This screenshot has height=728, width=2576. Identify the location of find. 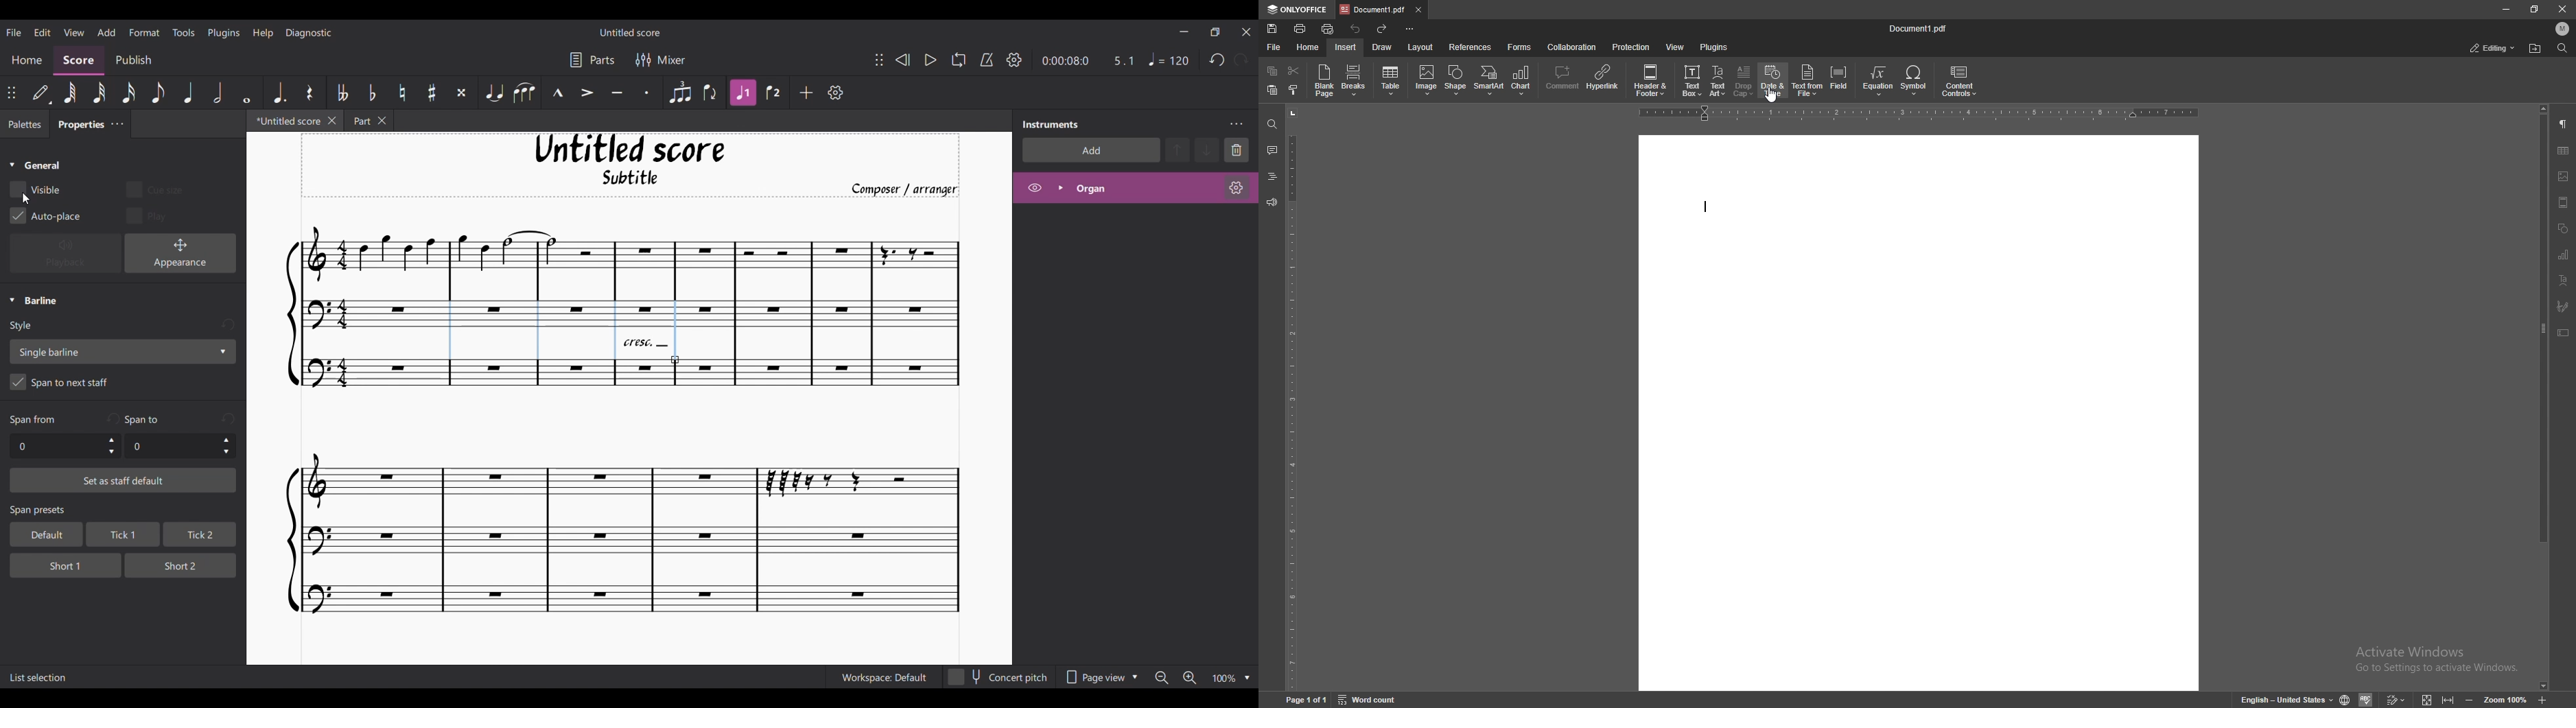
(1273, 125).